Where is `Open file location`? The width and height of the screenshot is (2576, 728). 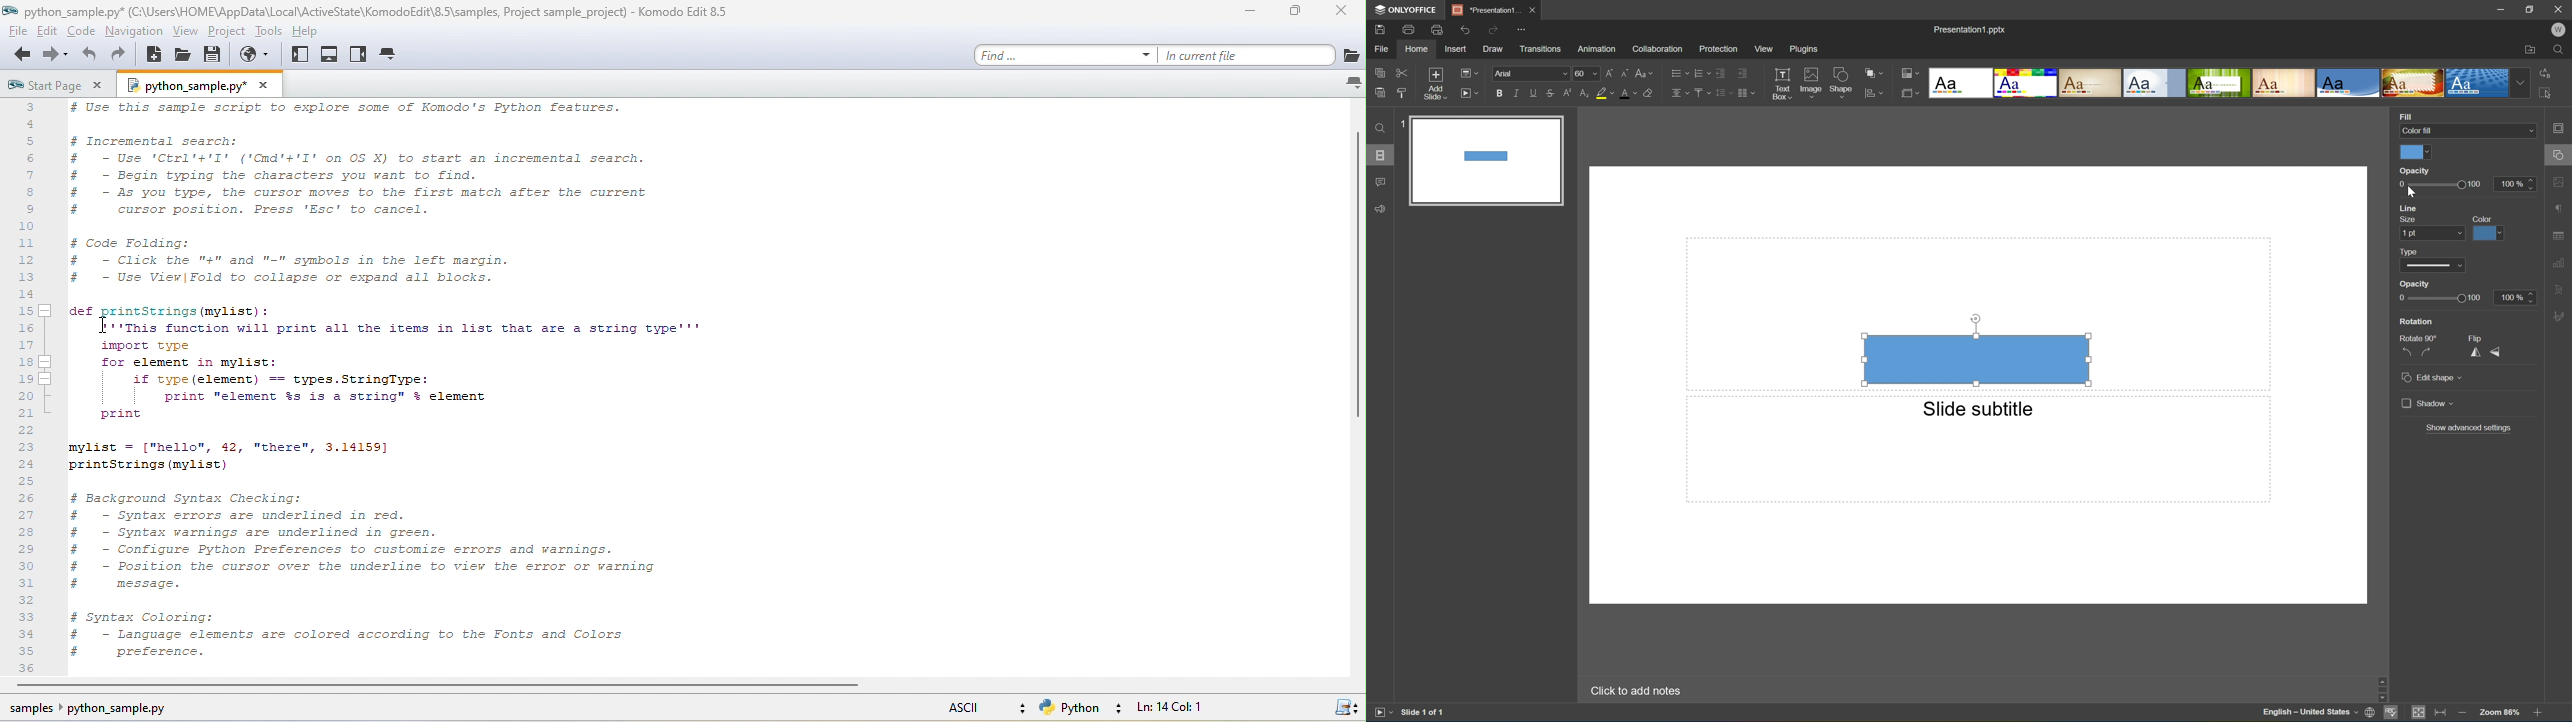 Open file location is located at coordinates (2530, 50).